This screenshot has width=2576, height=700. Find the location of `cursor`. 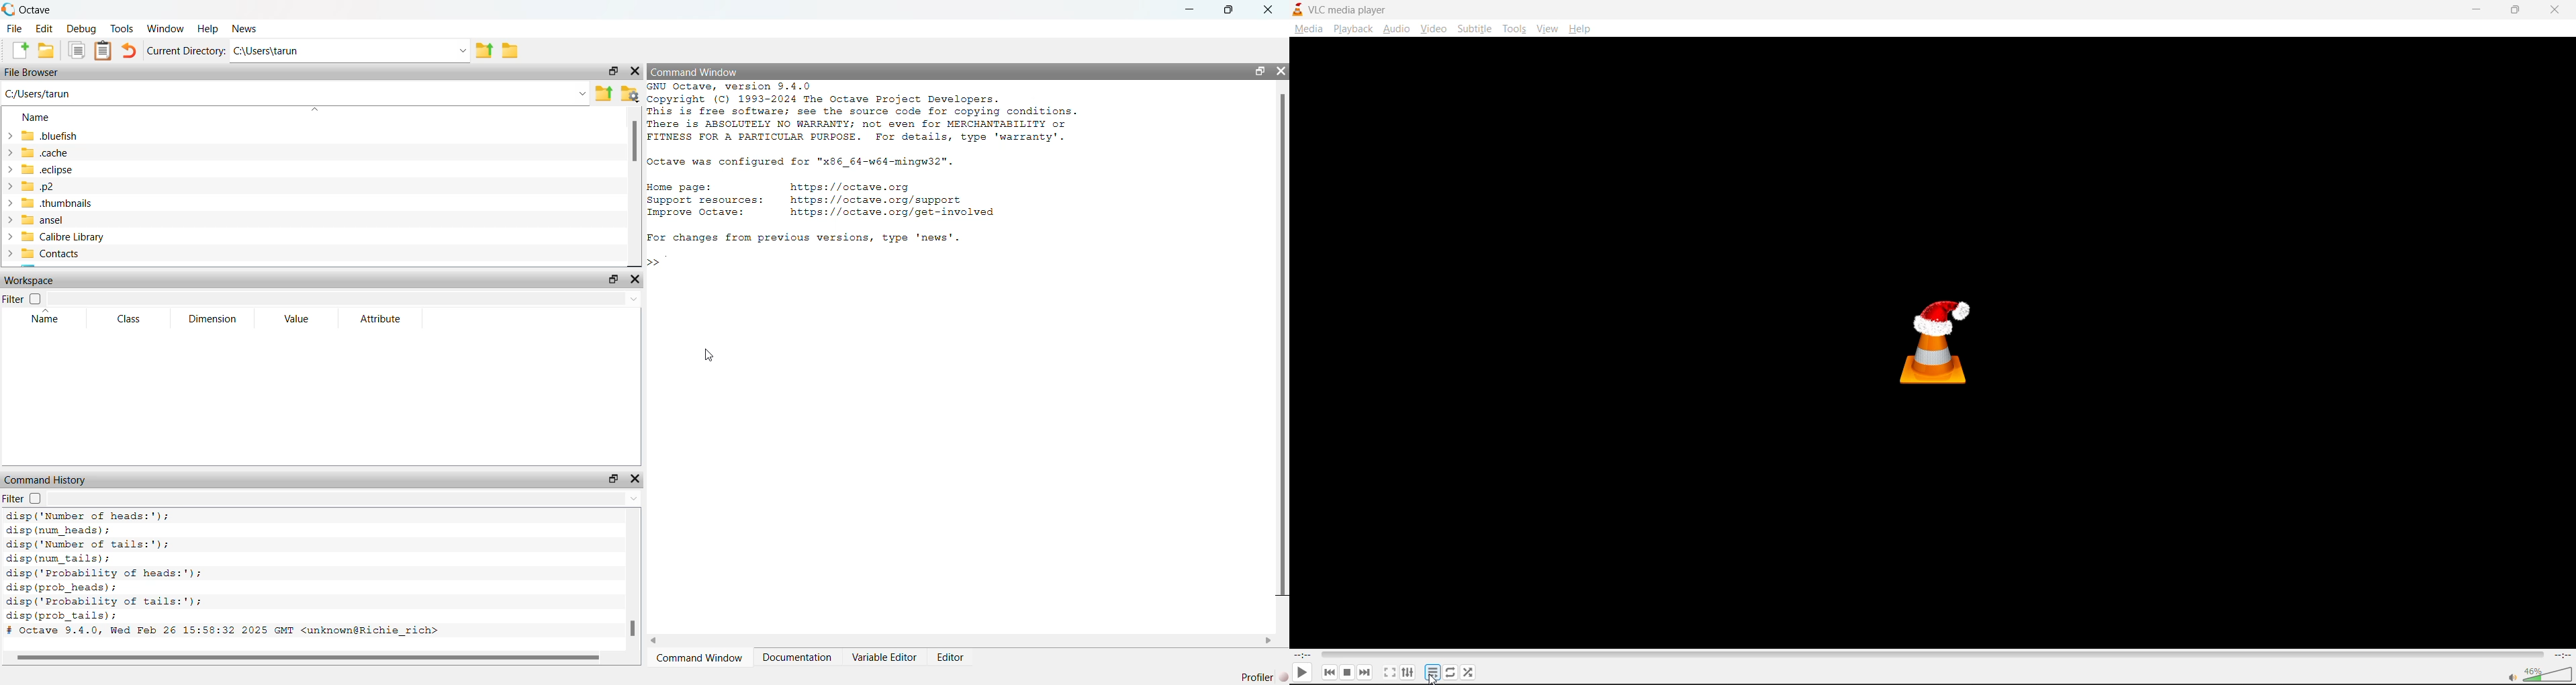

cursor is located at coordinates (708, 355).